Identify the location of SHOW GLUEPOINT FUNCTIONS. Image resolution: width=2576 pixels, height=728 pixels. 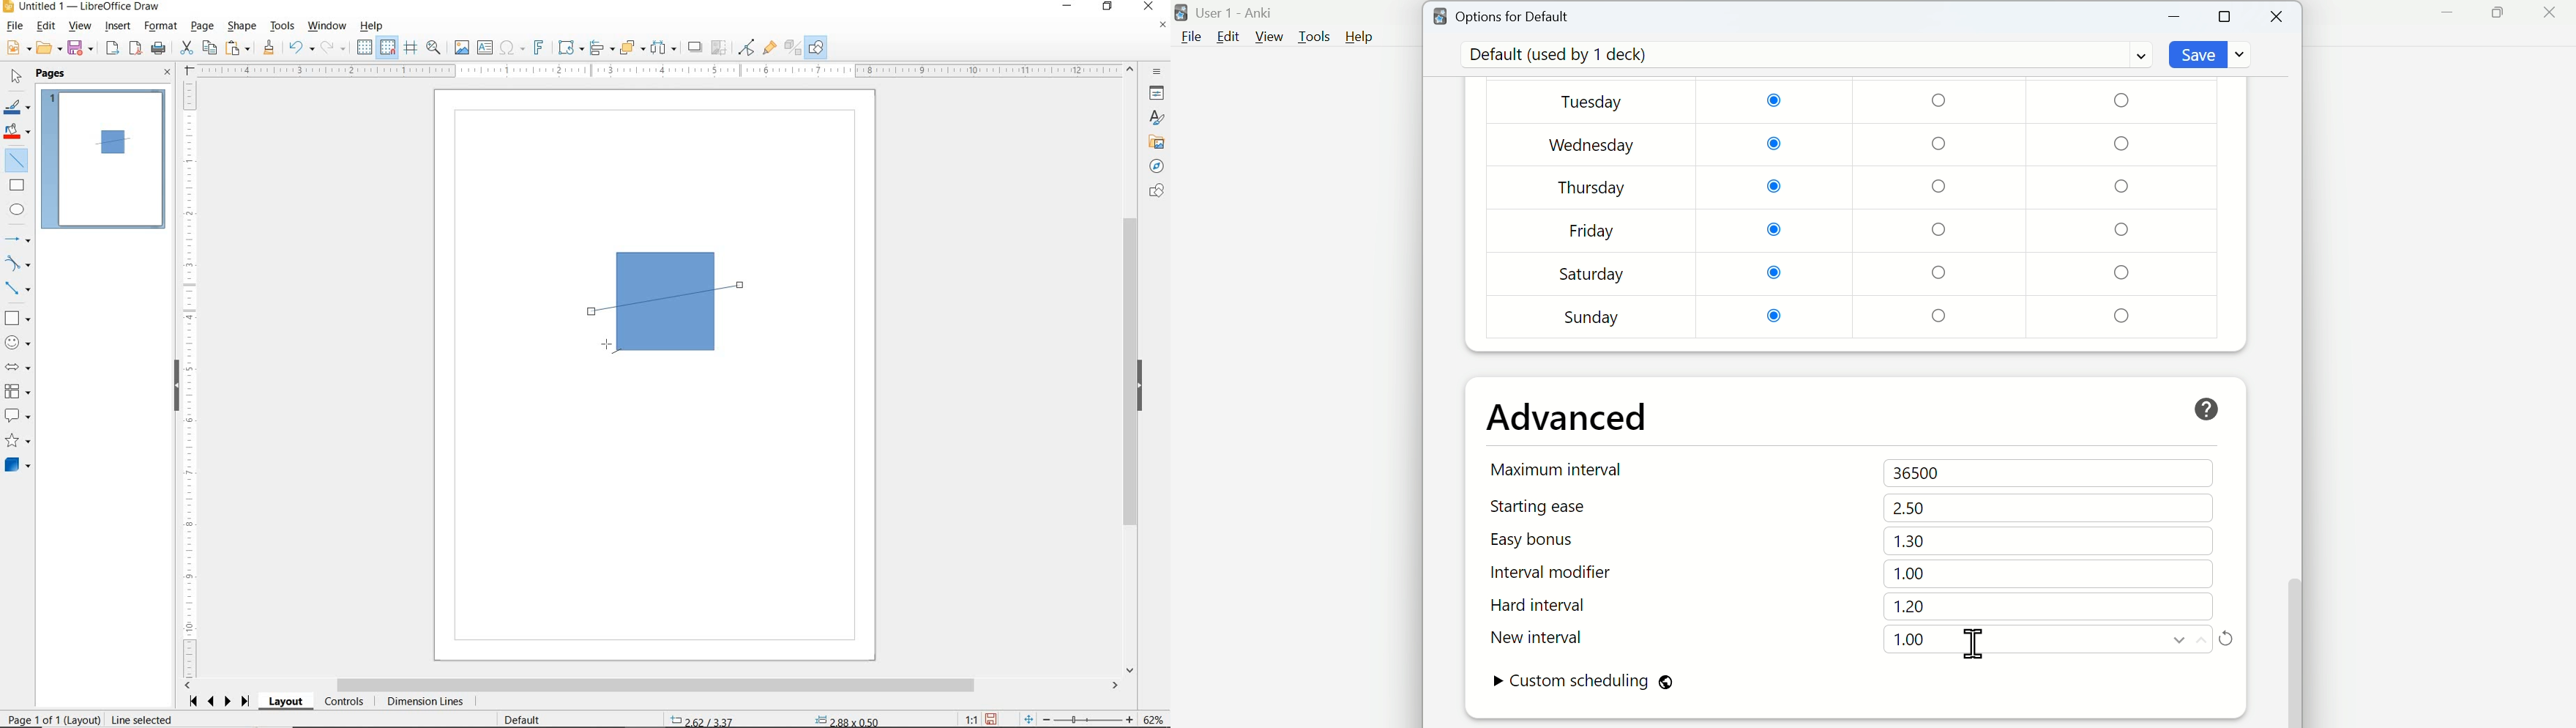
(769, 47).